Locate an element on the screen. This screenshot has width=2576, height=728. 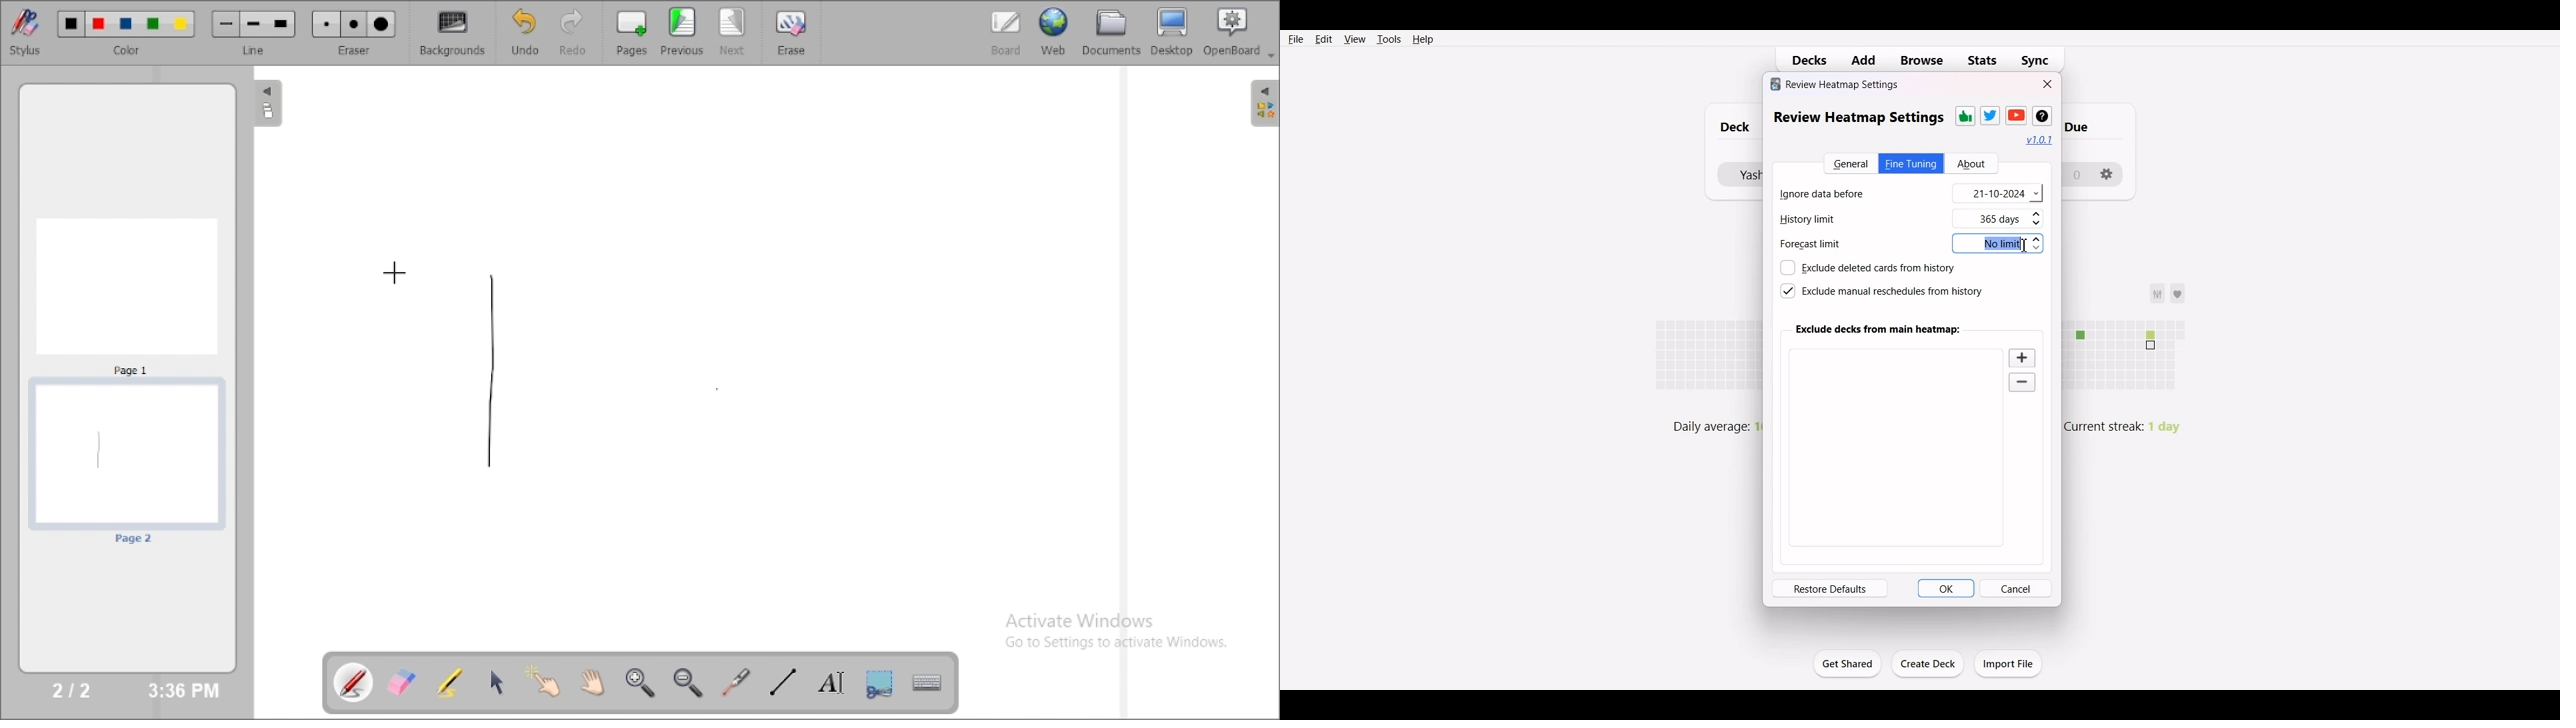
Edit is located at coordinates (1323, 39).